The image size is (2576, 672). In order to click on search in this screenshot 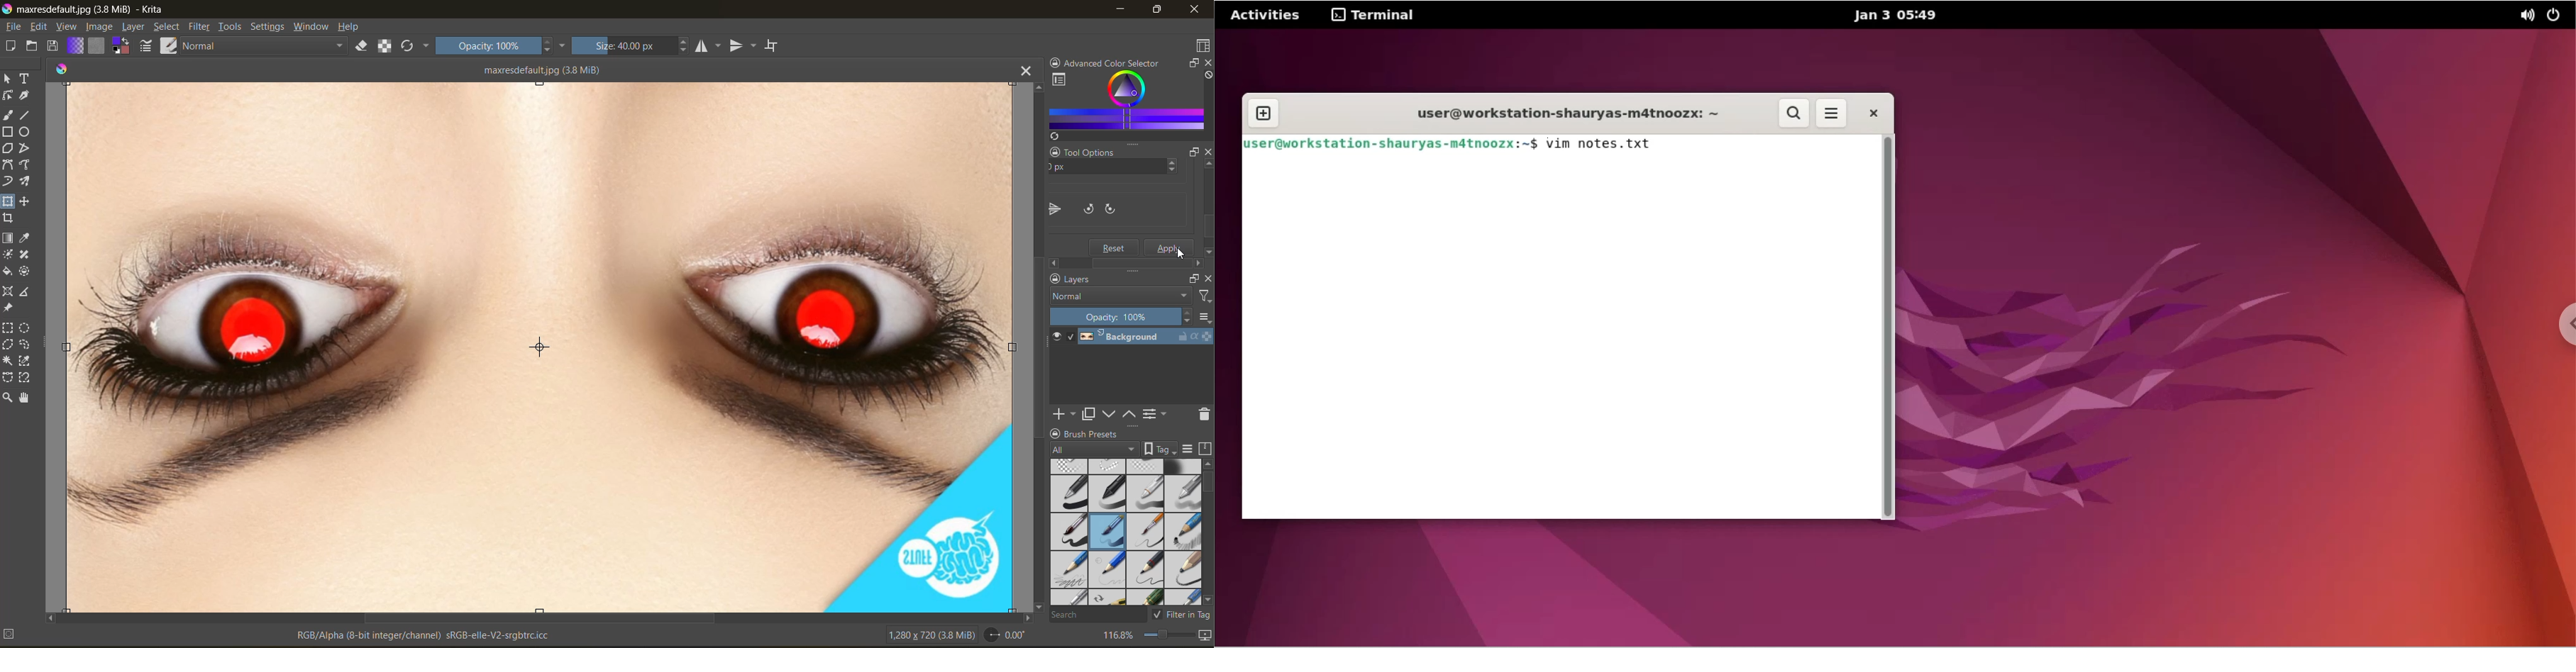, I will do `click(1795, 113)`.